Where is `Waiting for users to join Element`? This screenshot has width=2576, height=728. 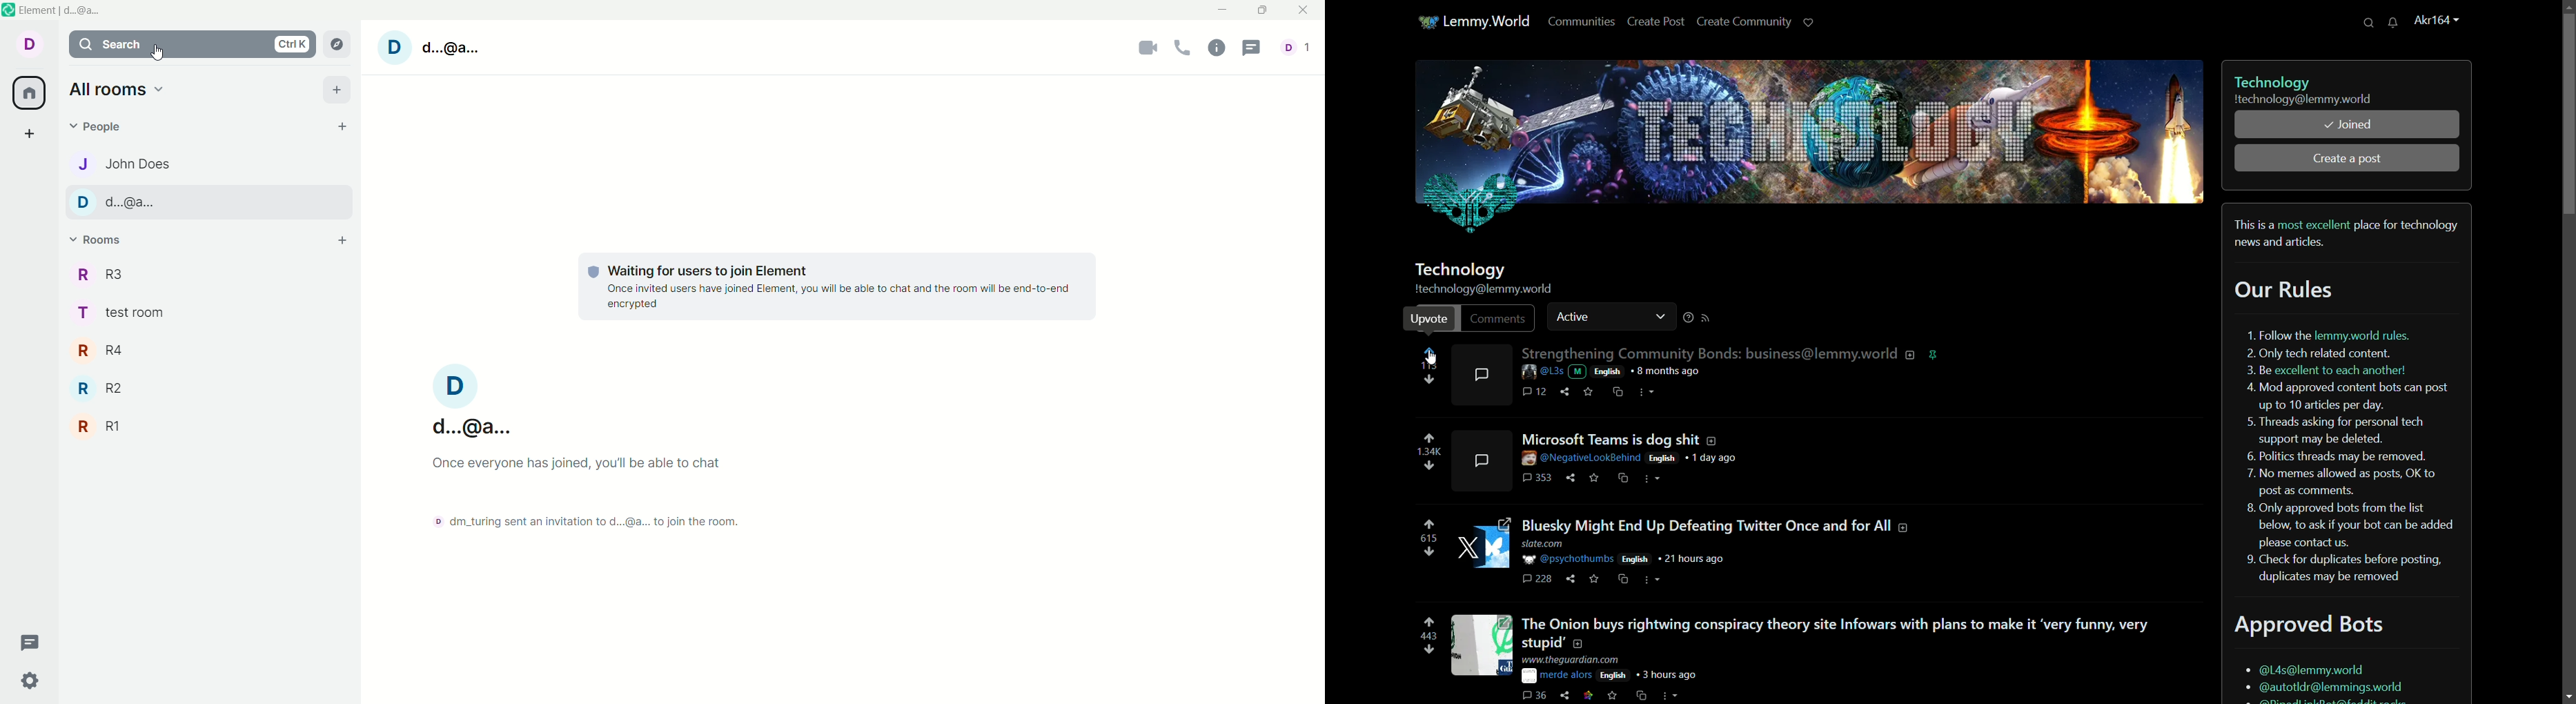 Waiting for users to join Element is located at coordinates (709, 271).